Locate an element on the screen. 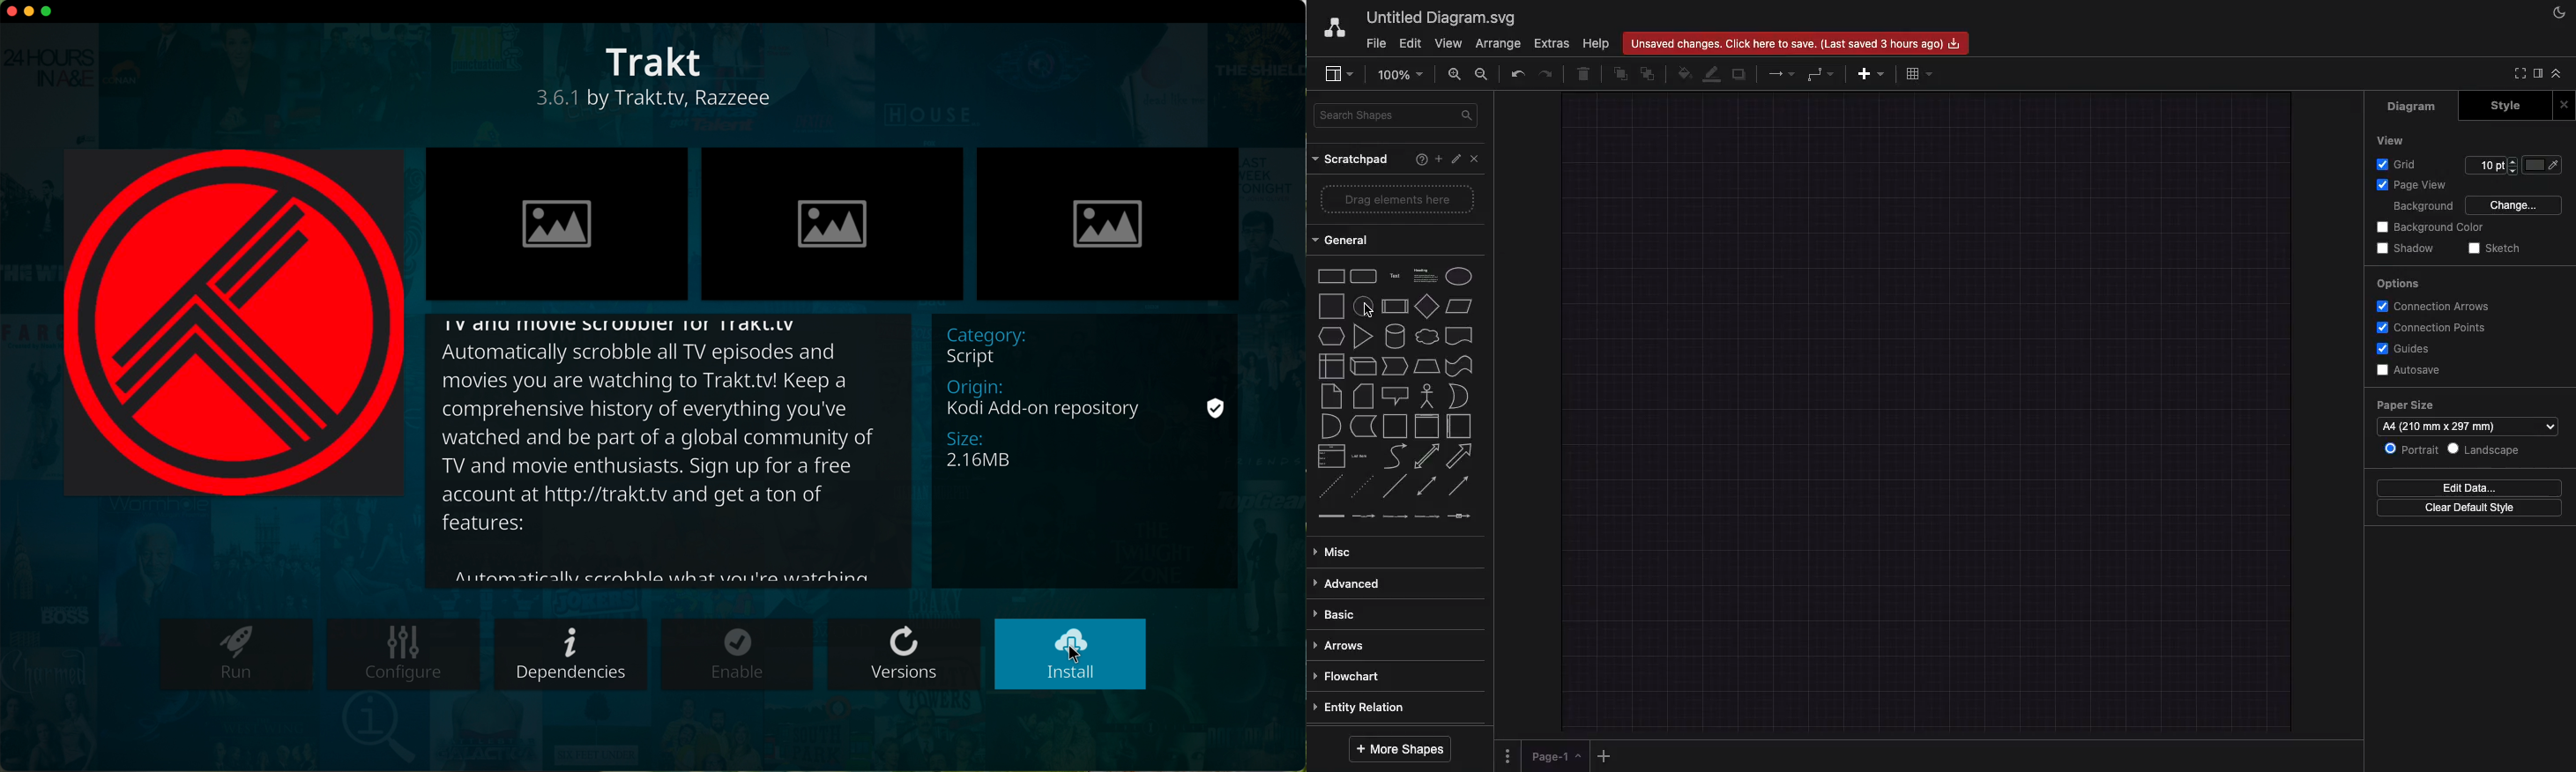 This screenshot has height=784, width=2576. Portrait is located at coordinates (2413, 449).